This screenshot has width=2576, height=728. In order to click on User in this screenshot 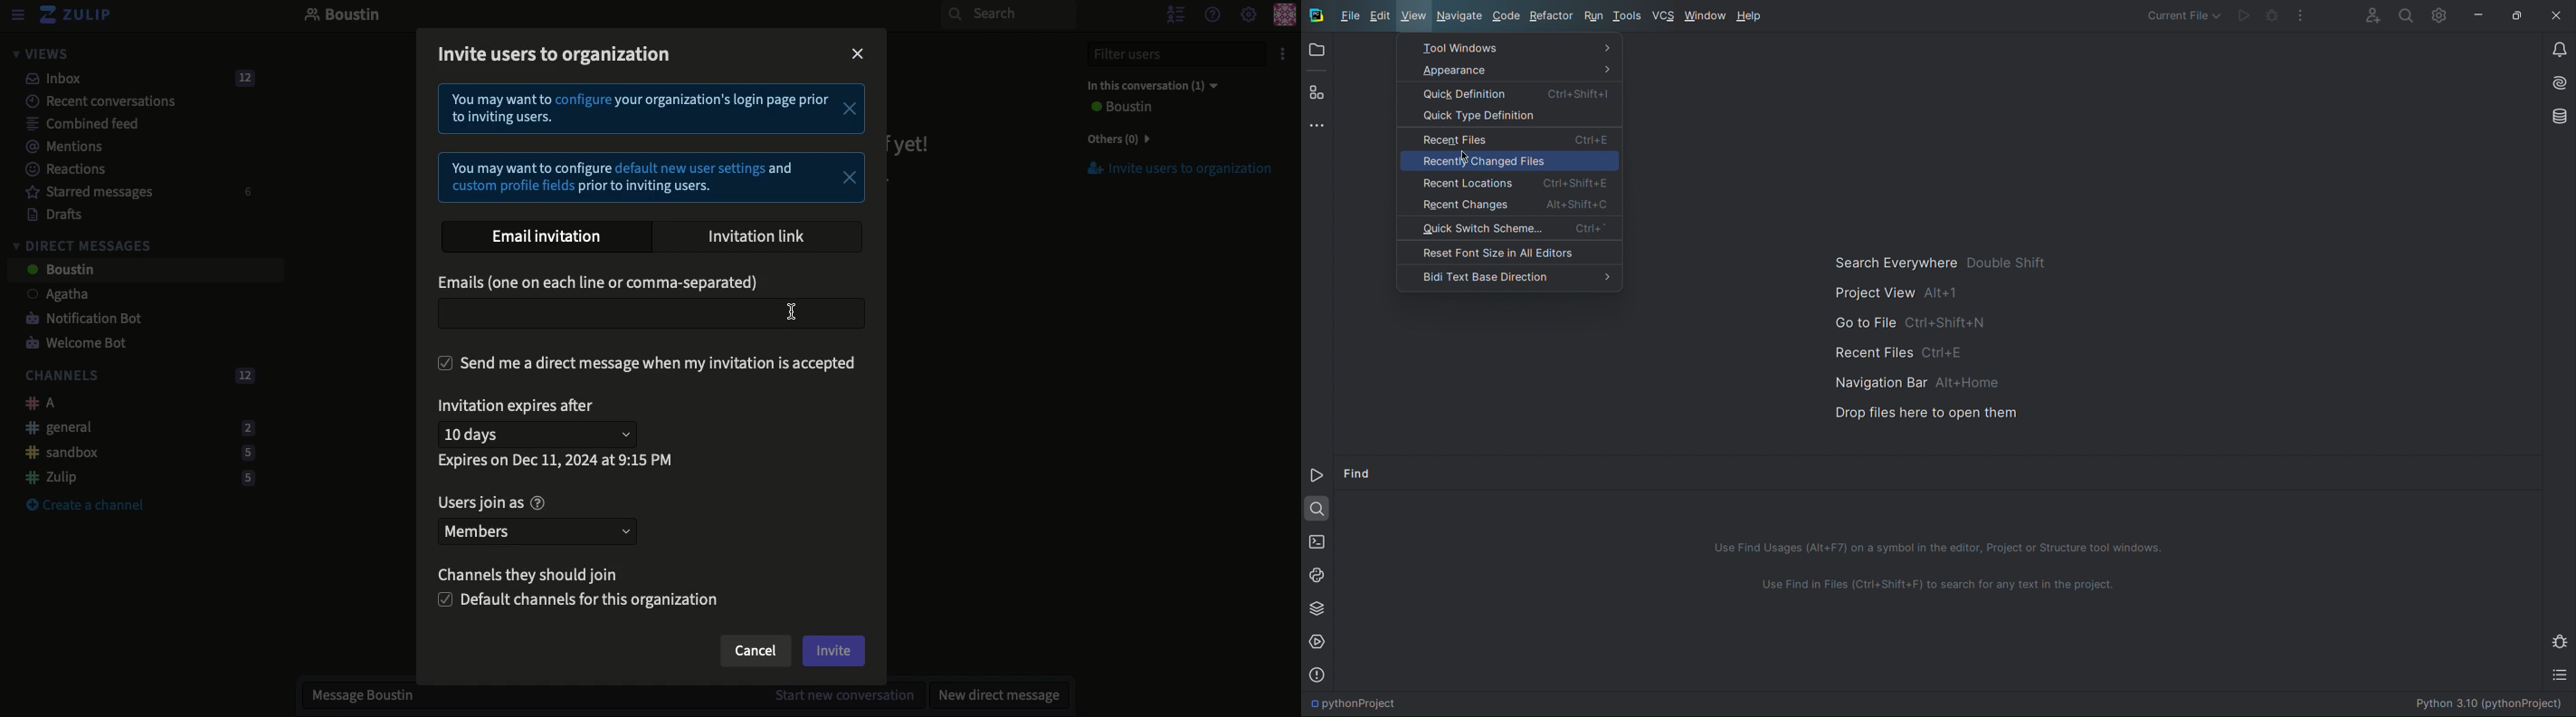, I will do `click(1118, 108)`.